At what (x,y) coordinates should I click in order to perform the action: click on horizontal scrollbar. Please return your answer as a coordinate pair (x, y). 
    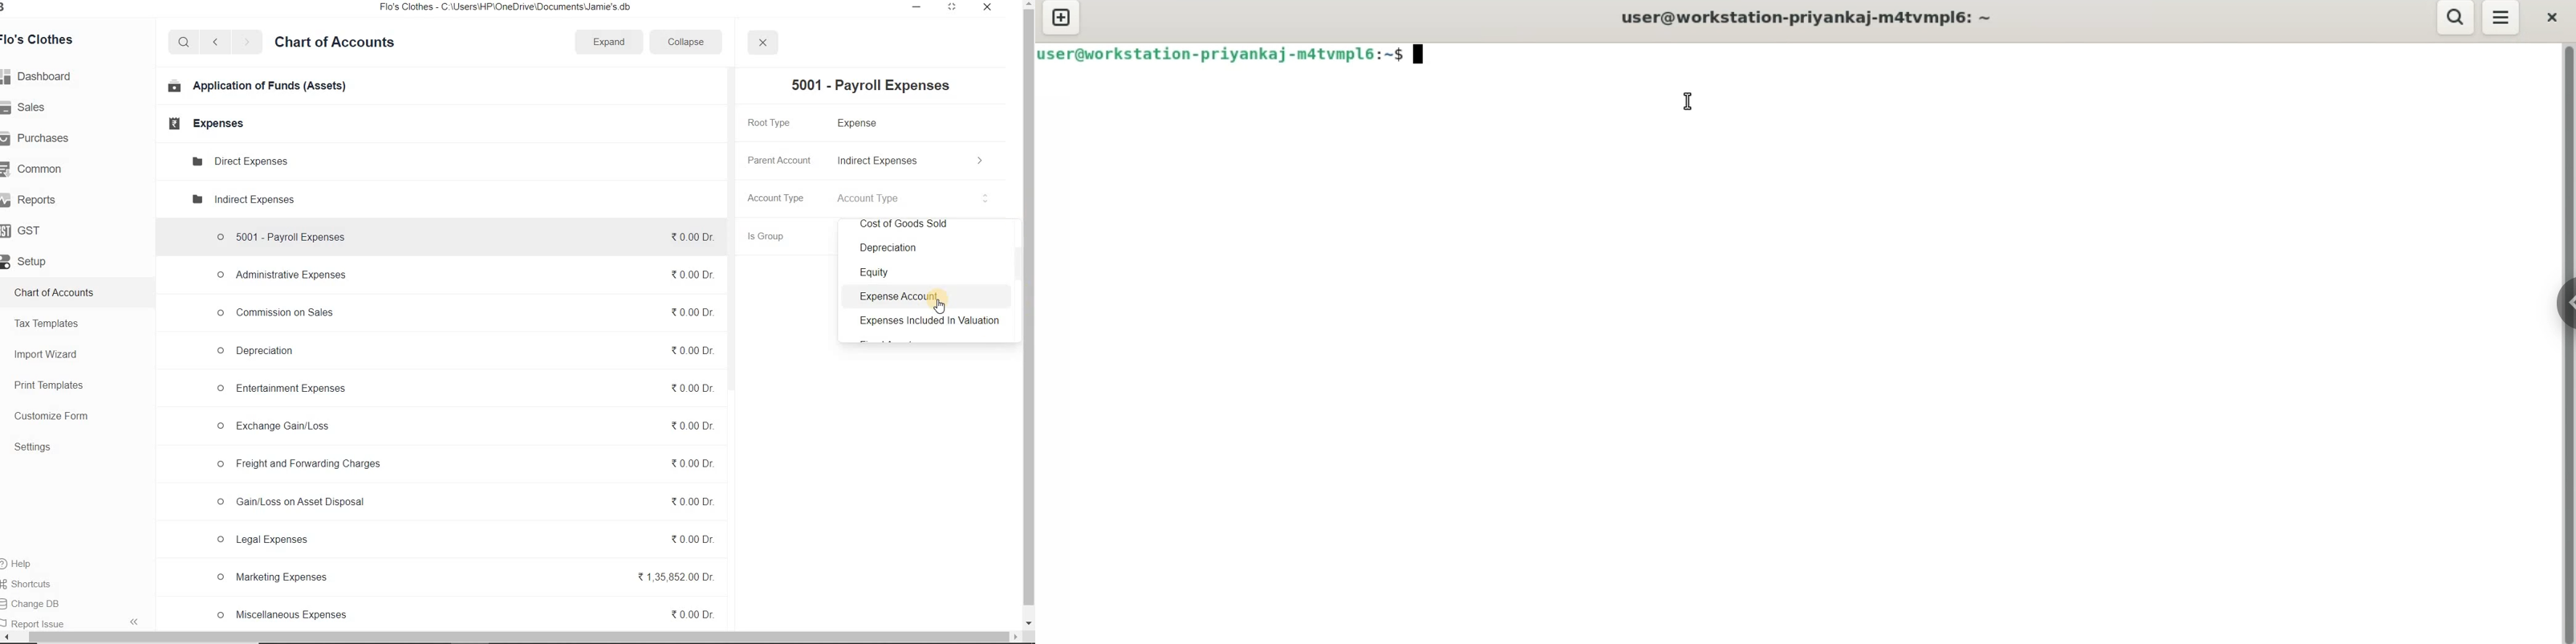
    Looking at the image, I should click on (505, 637).